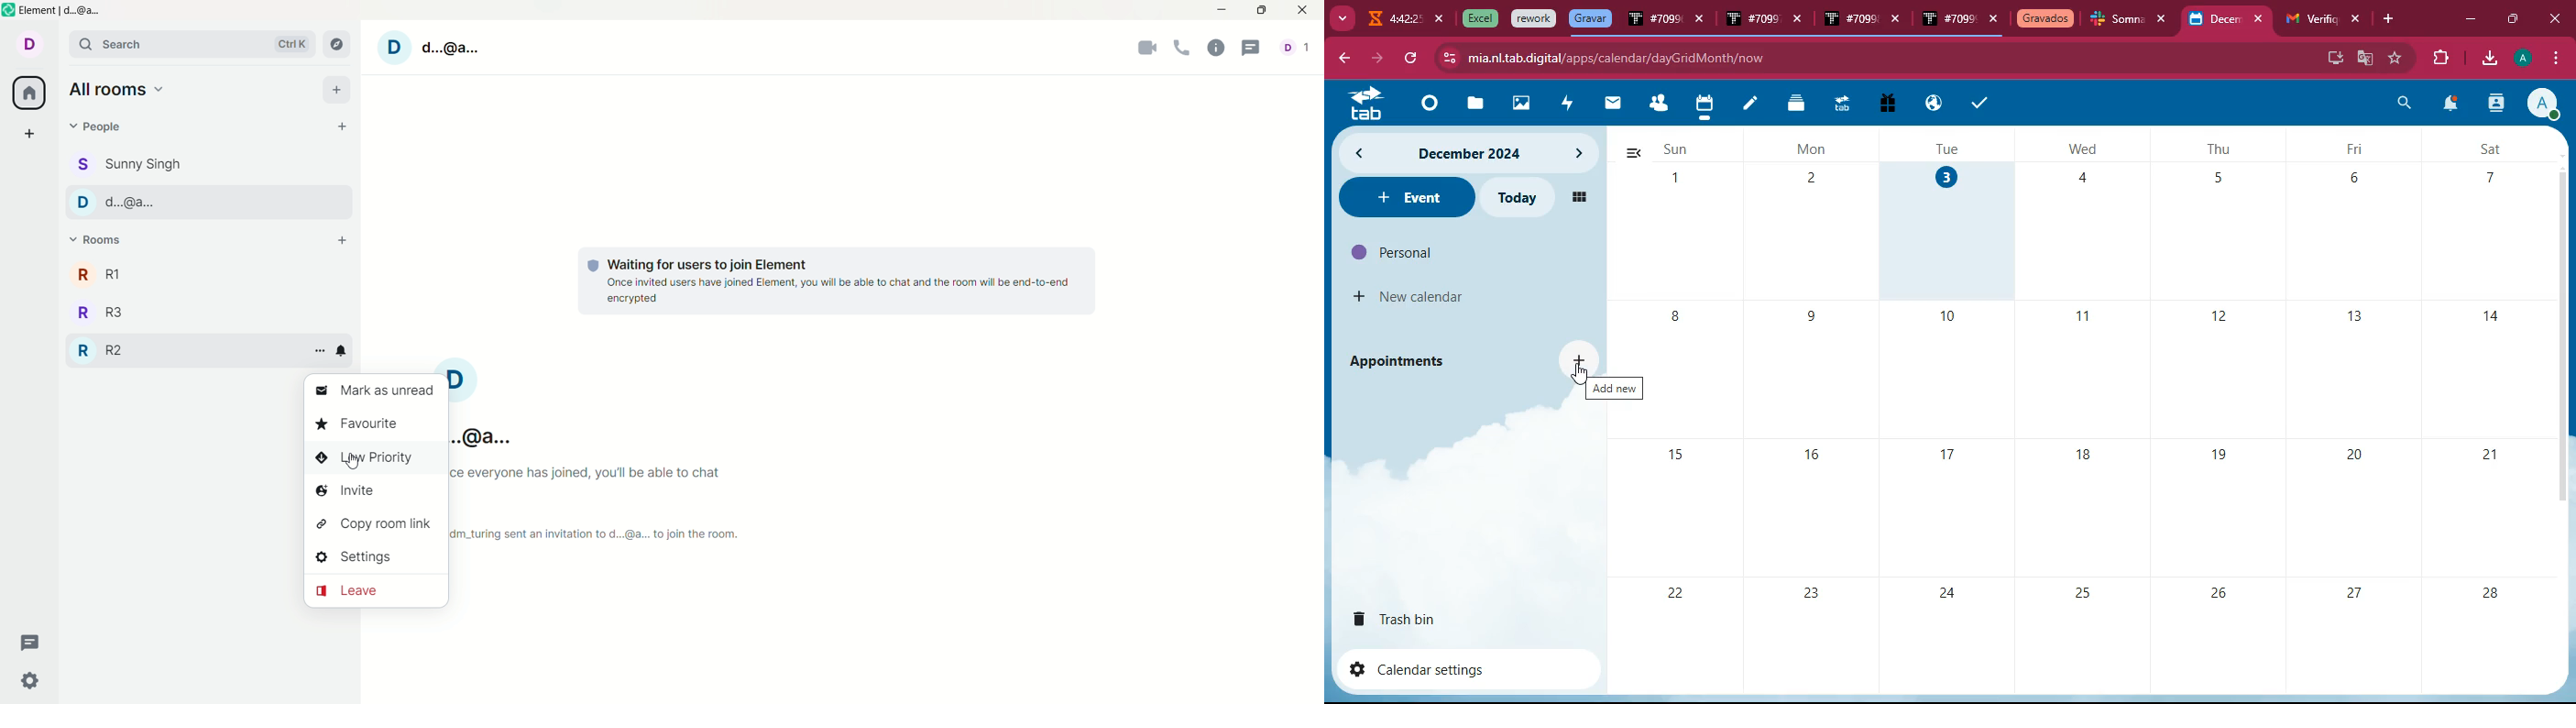 This screenshot has width=2576, height=728. Describe the element at coordinates (344, 128) in the screenshot. I see `start chat` at that location.